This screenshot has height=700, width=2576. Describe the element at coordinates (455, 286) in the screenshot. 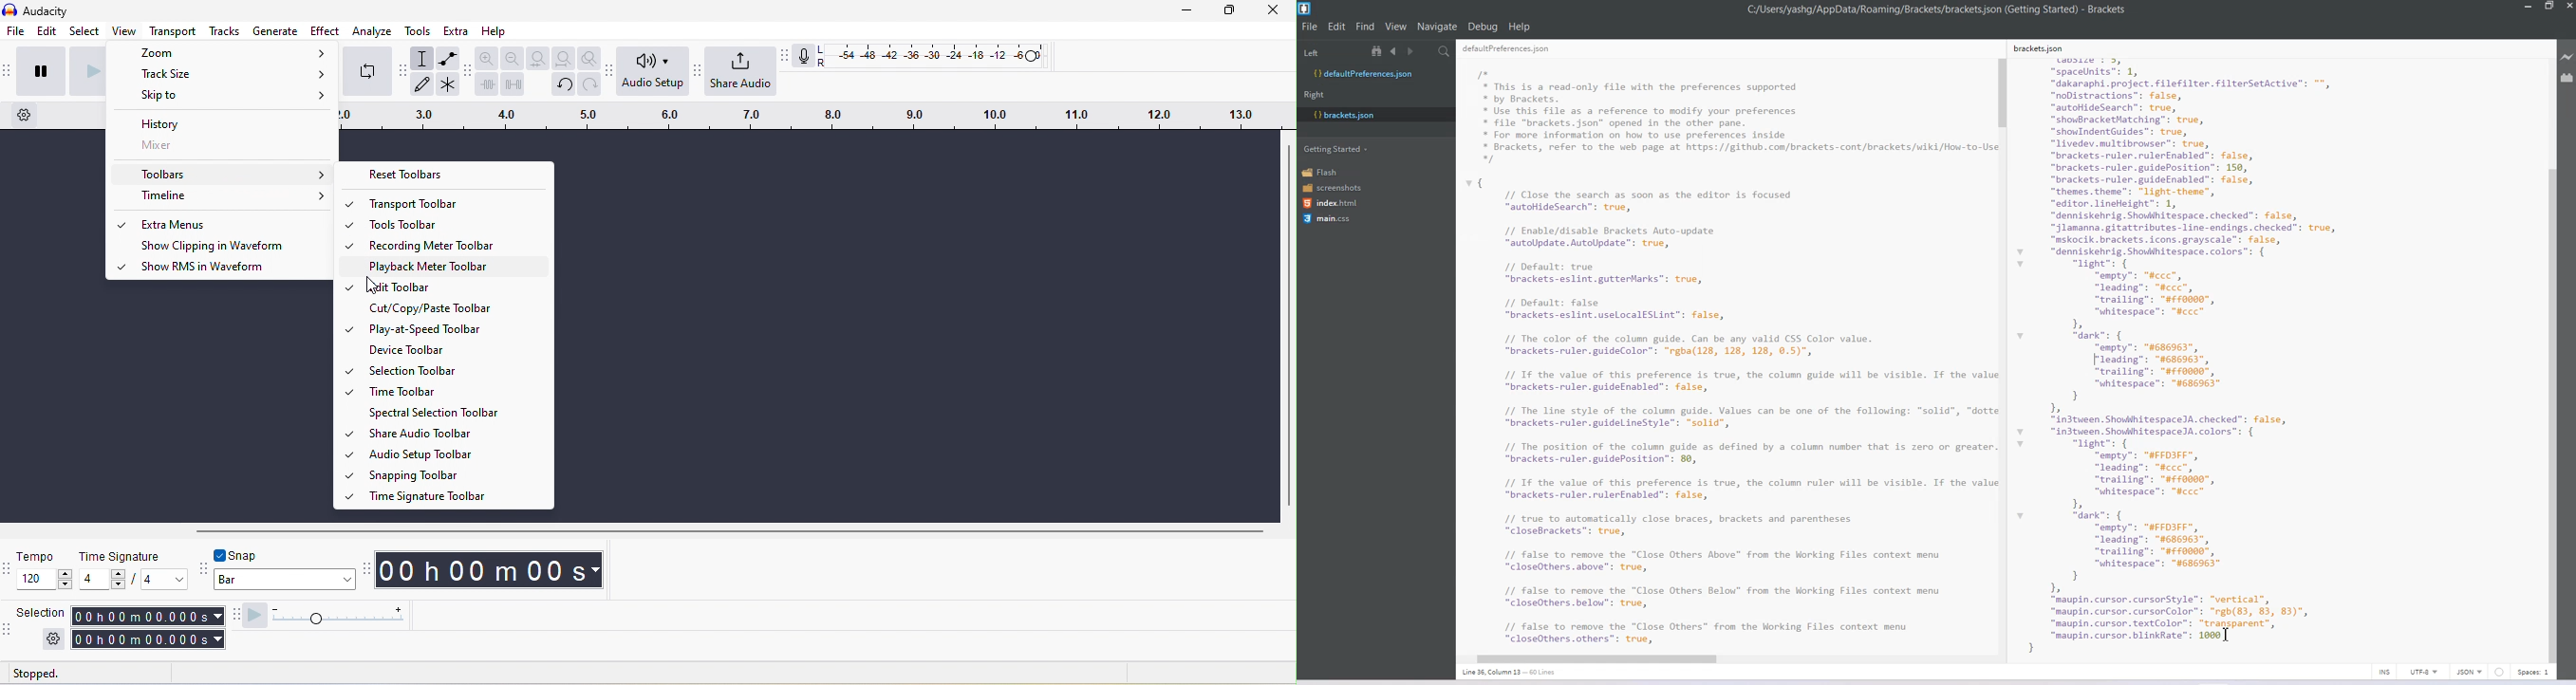

I see `Edit toolbar` at that location.